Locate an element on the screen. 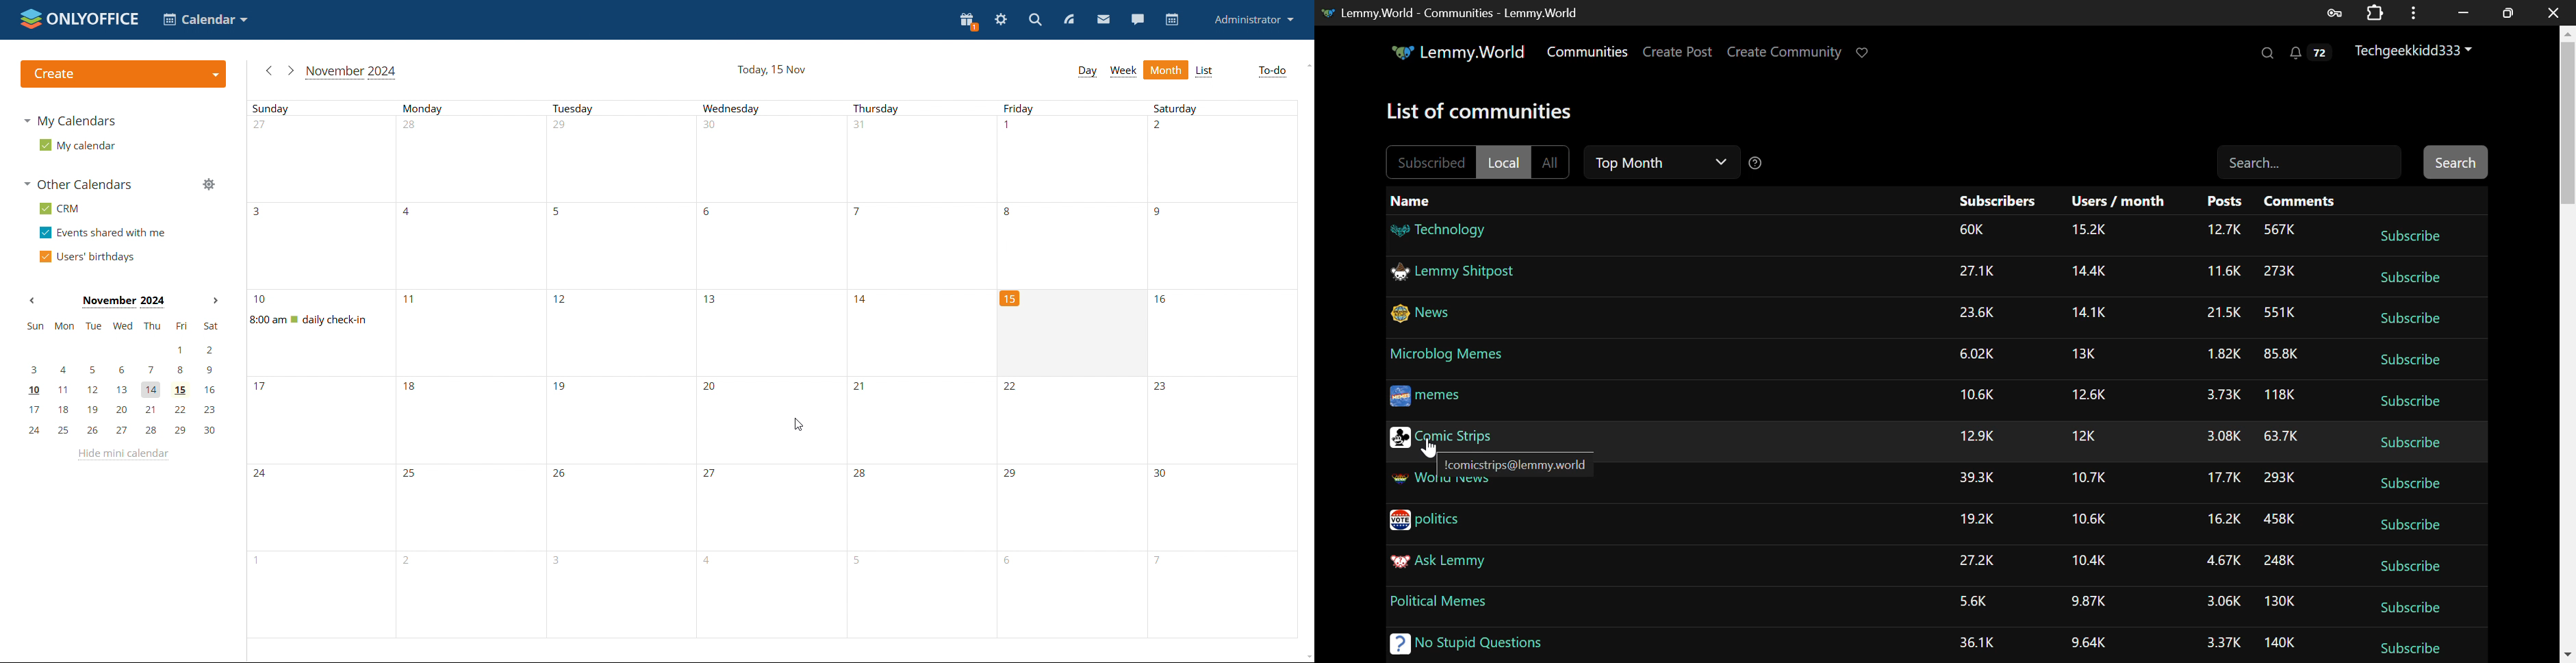  Subscribe is located at coordinates (2410, 320).